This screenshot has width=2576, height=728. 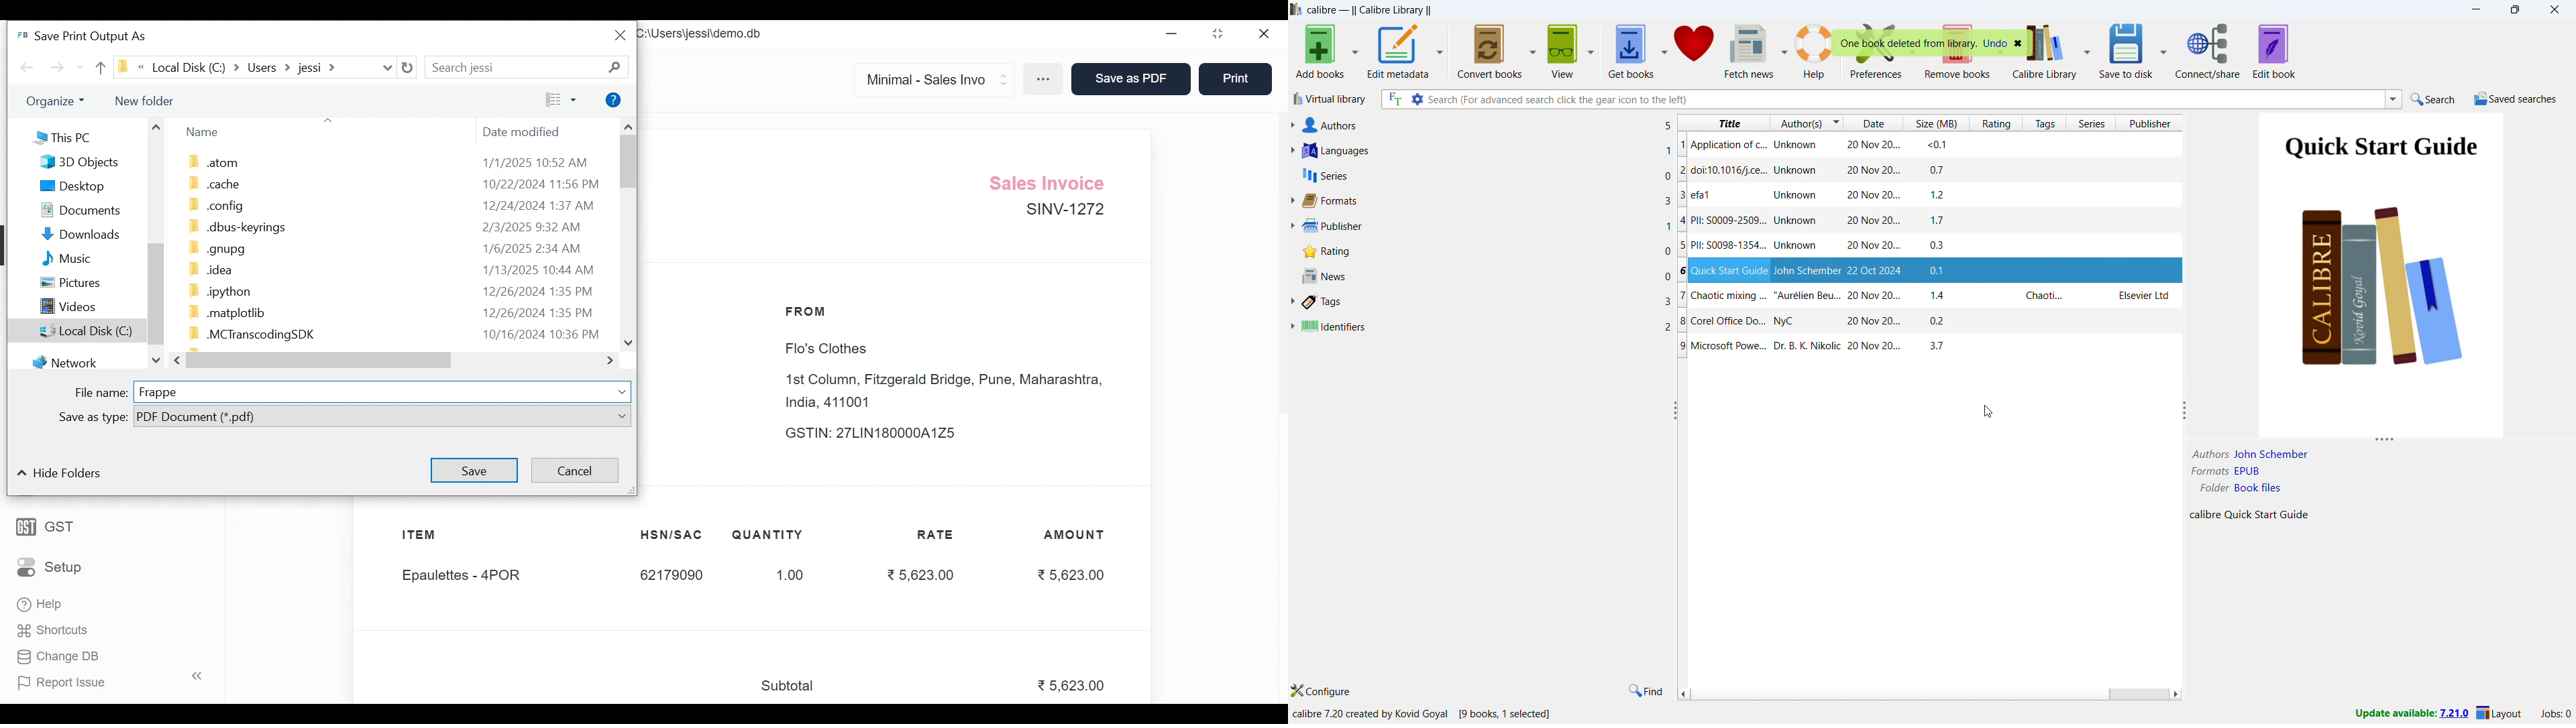 What do you see at coordinates (179, 359) in the screenshot?
I see `Scroll left` at bounding box center [179, 359].